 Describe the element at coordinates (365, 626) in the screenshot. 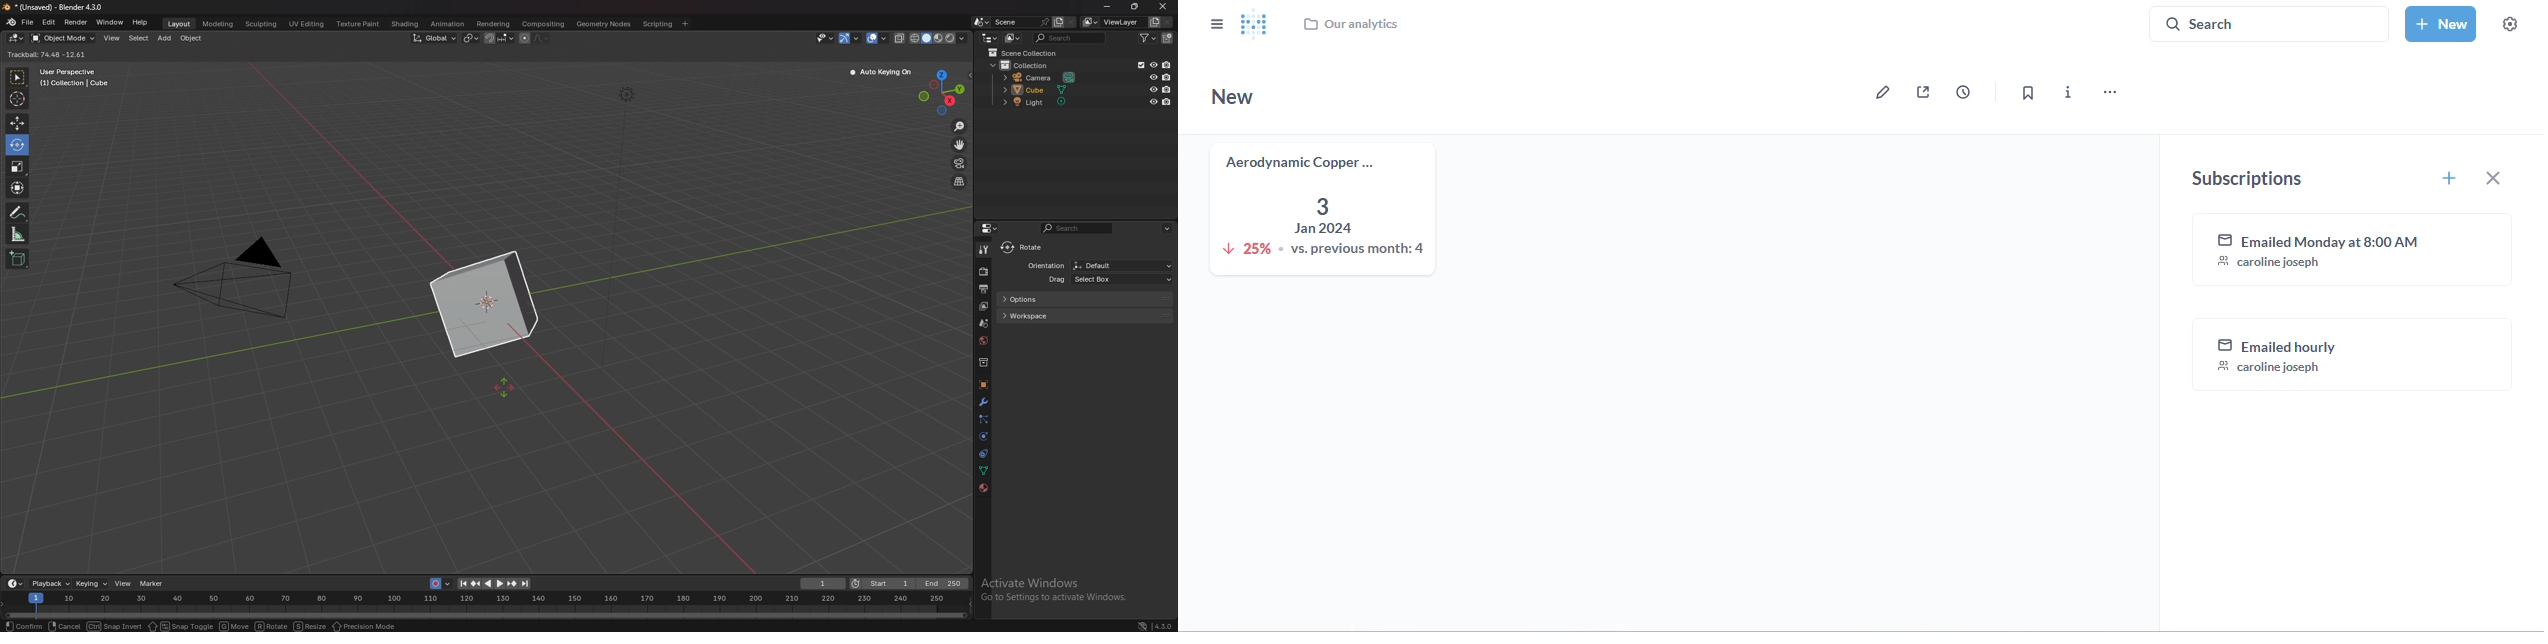

I see `precision mode` at that location.